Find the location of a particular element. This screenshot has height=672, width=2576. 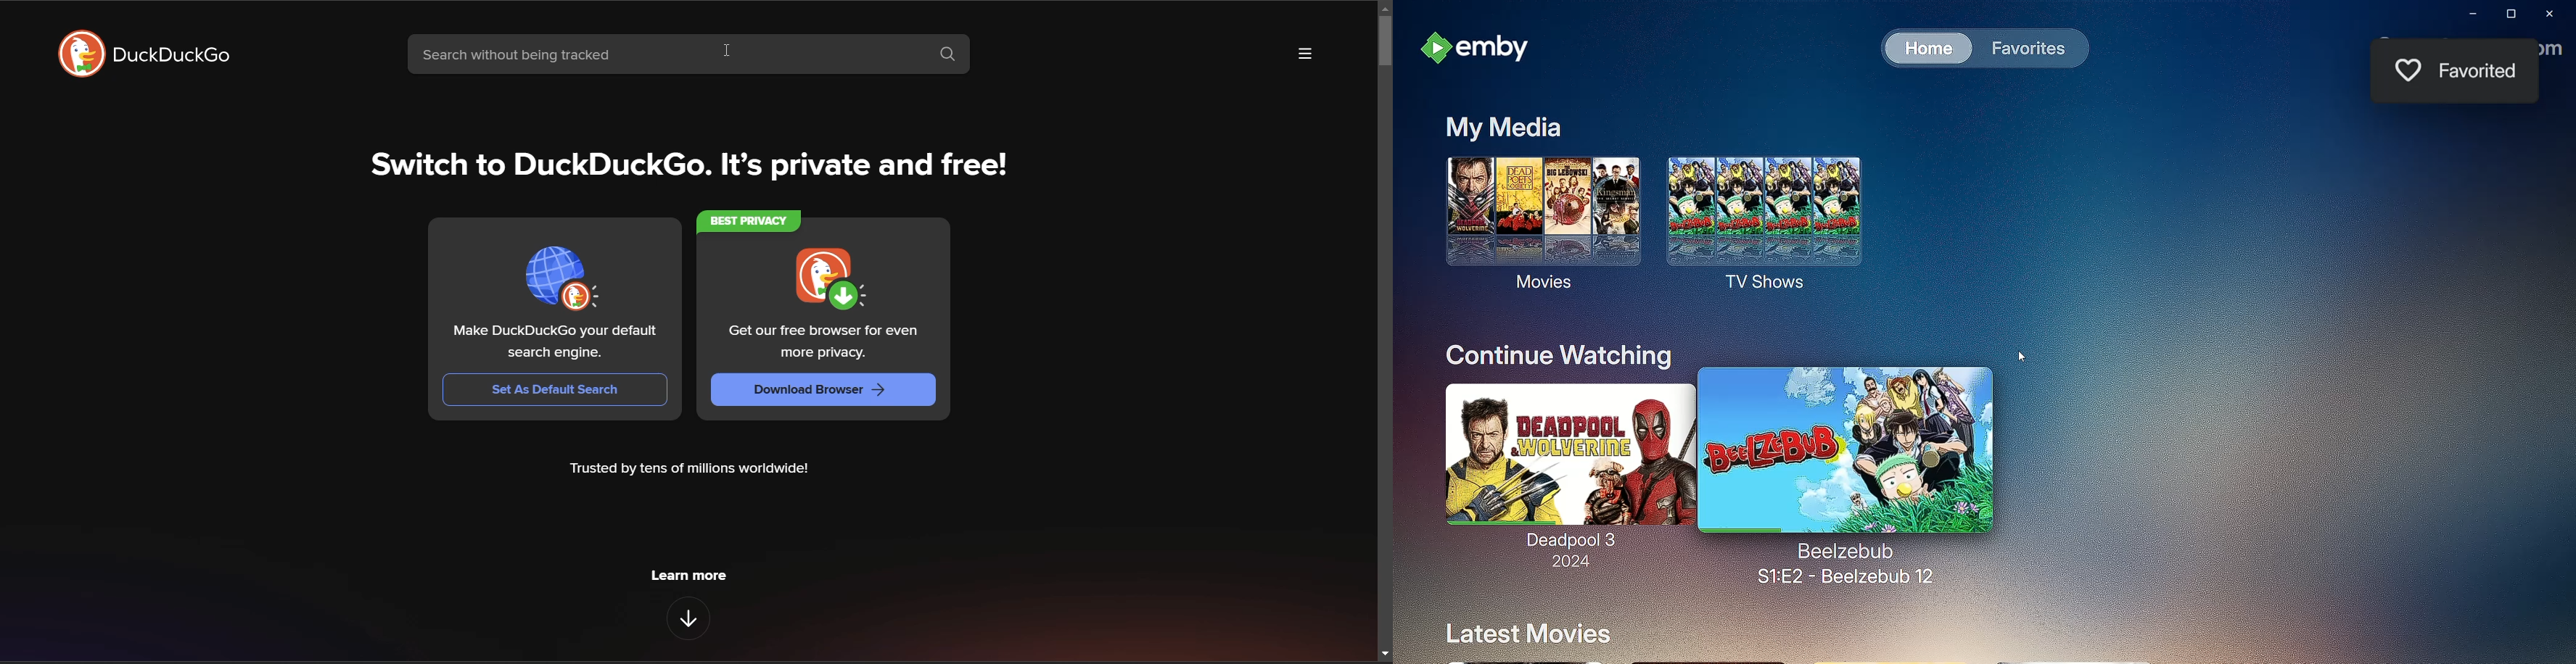

Minimize is located at coordinates (2472, 14).